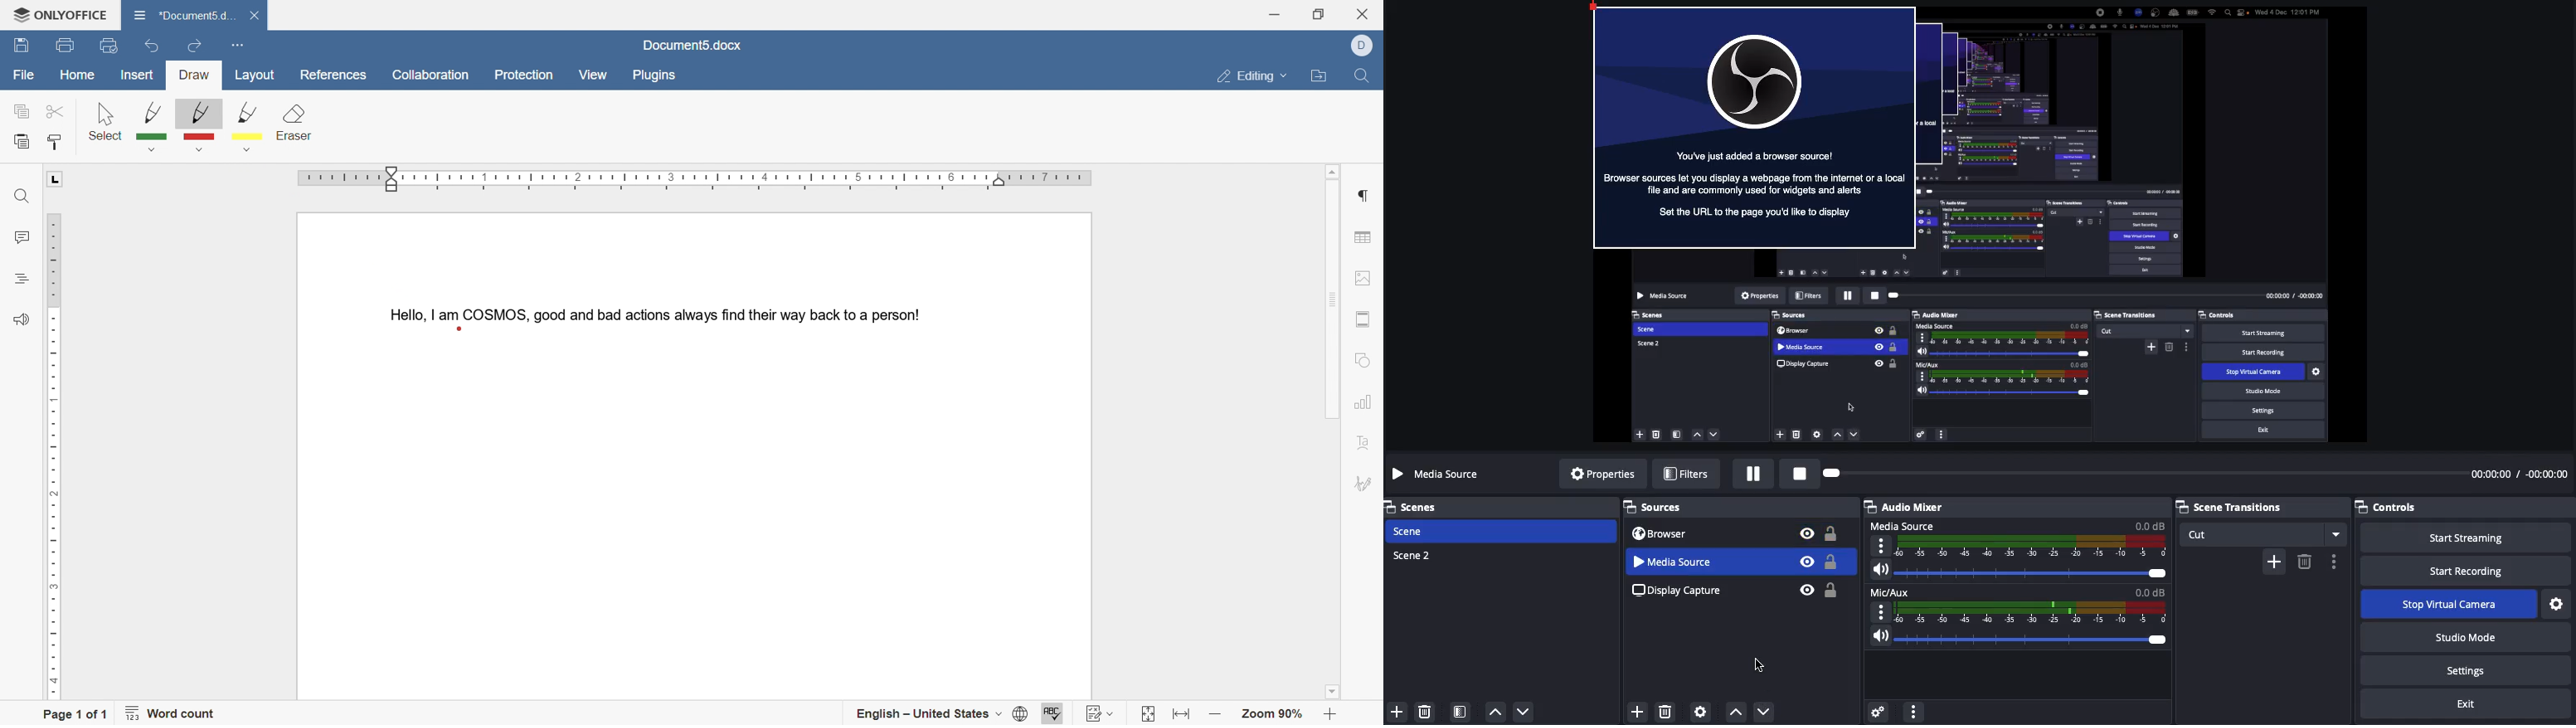 The width and height of the screenshot is (2576, 728). What do you see at coordinates (2447, 605) in the screenshot?
I see `Stop virtual camera` at bounding box center [2447, 605].